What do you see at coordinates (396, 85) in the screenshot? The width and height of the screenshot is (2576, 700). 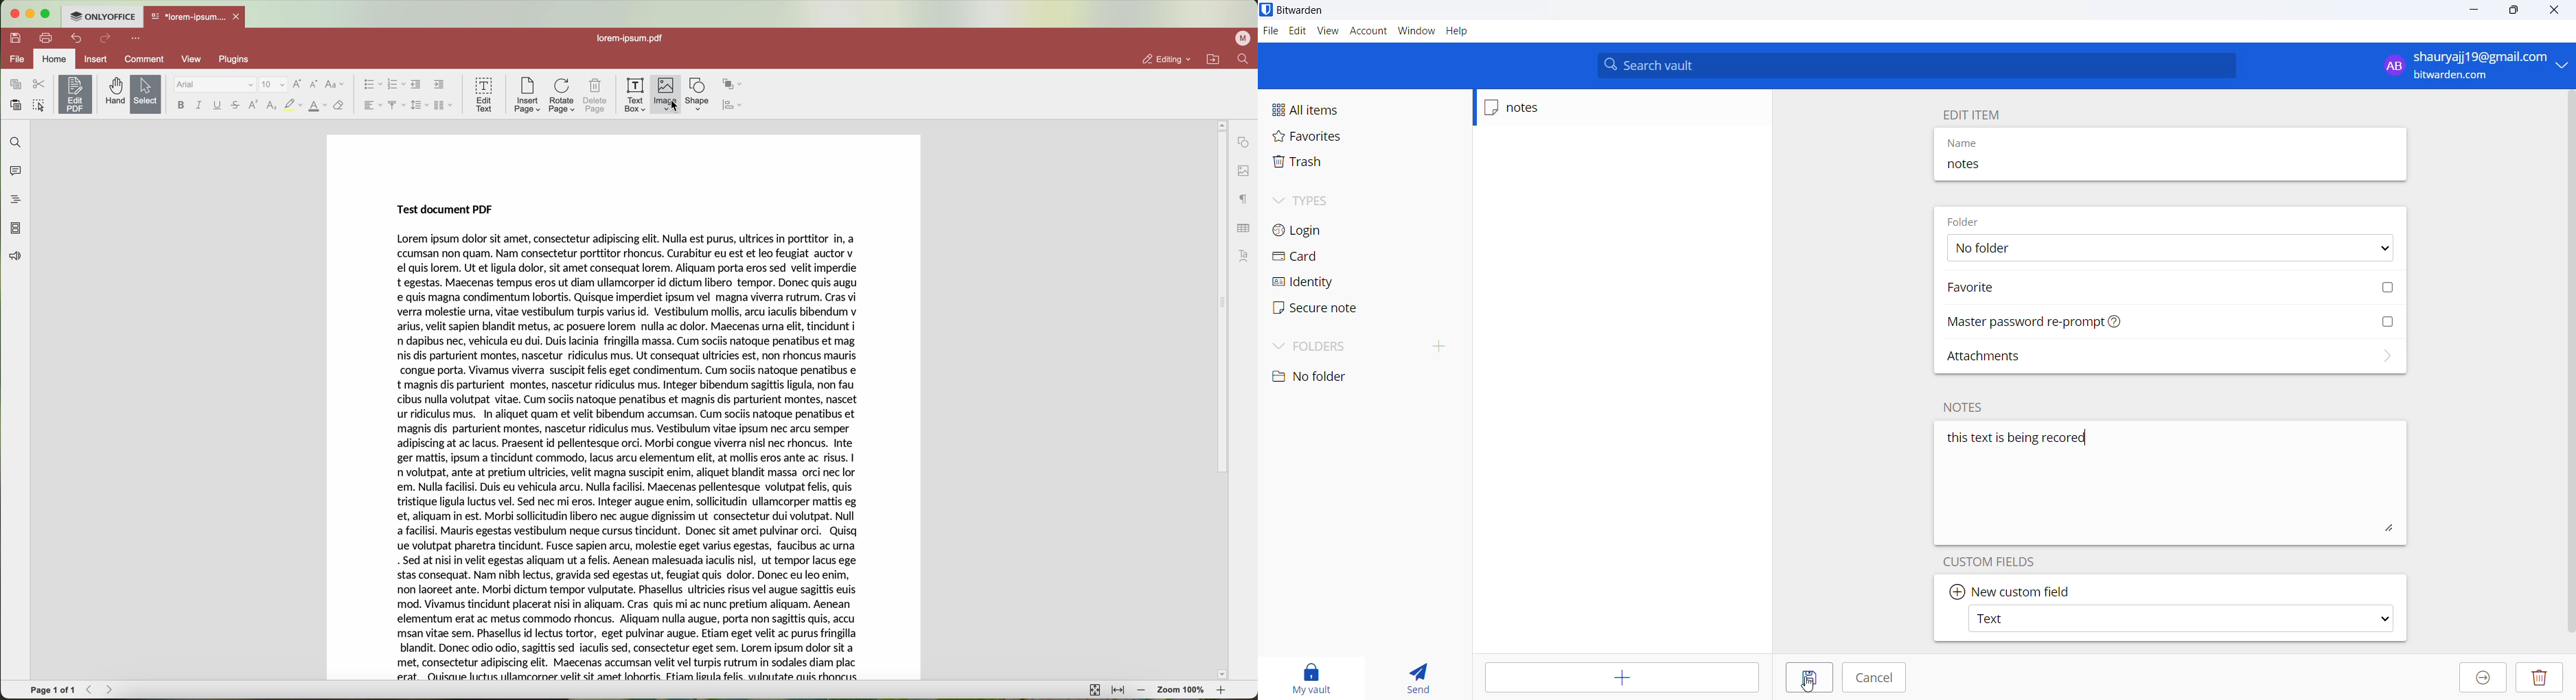 I see `numbering` at bounding box center [396, 85].